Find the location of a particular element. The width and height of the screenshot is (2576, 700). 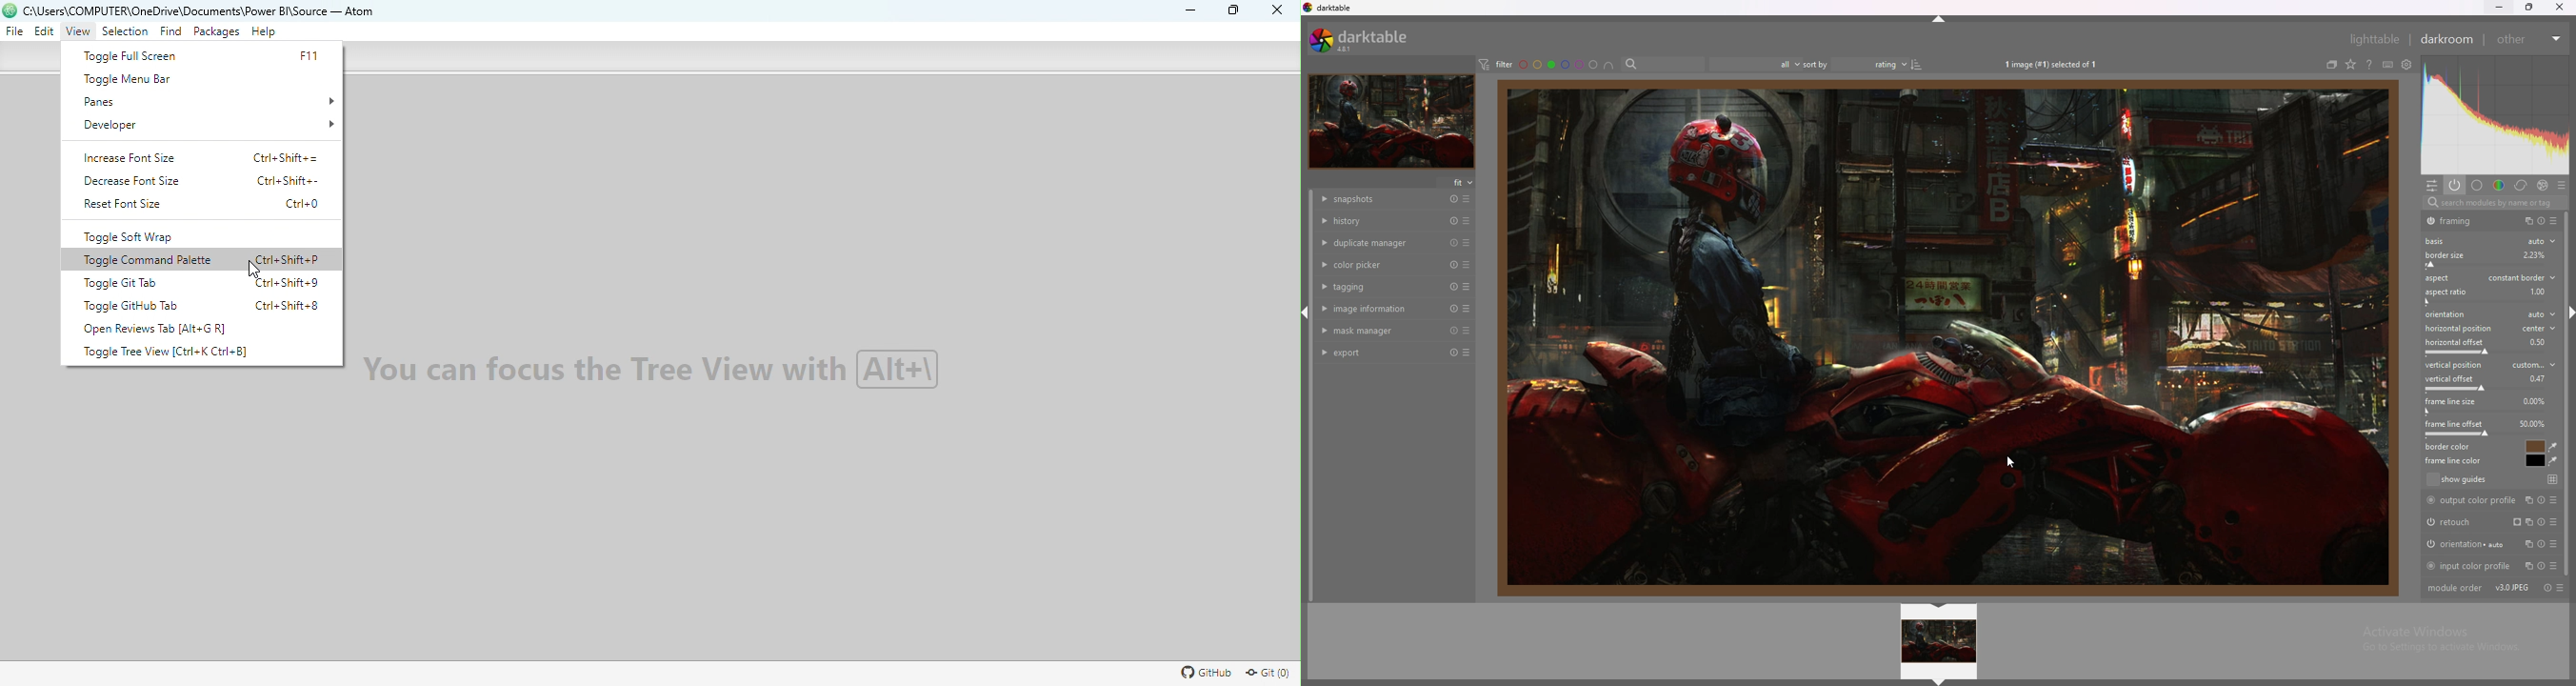

frame line color is located at coordinates (2535, 461).